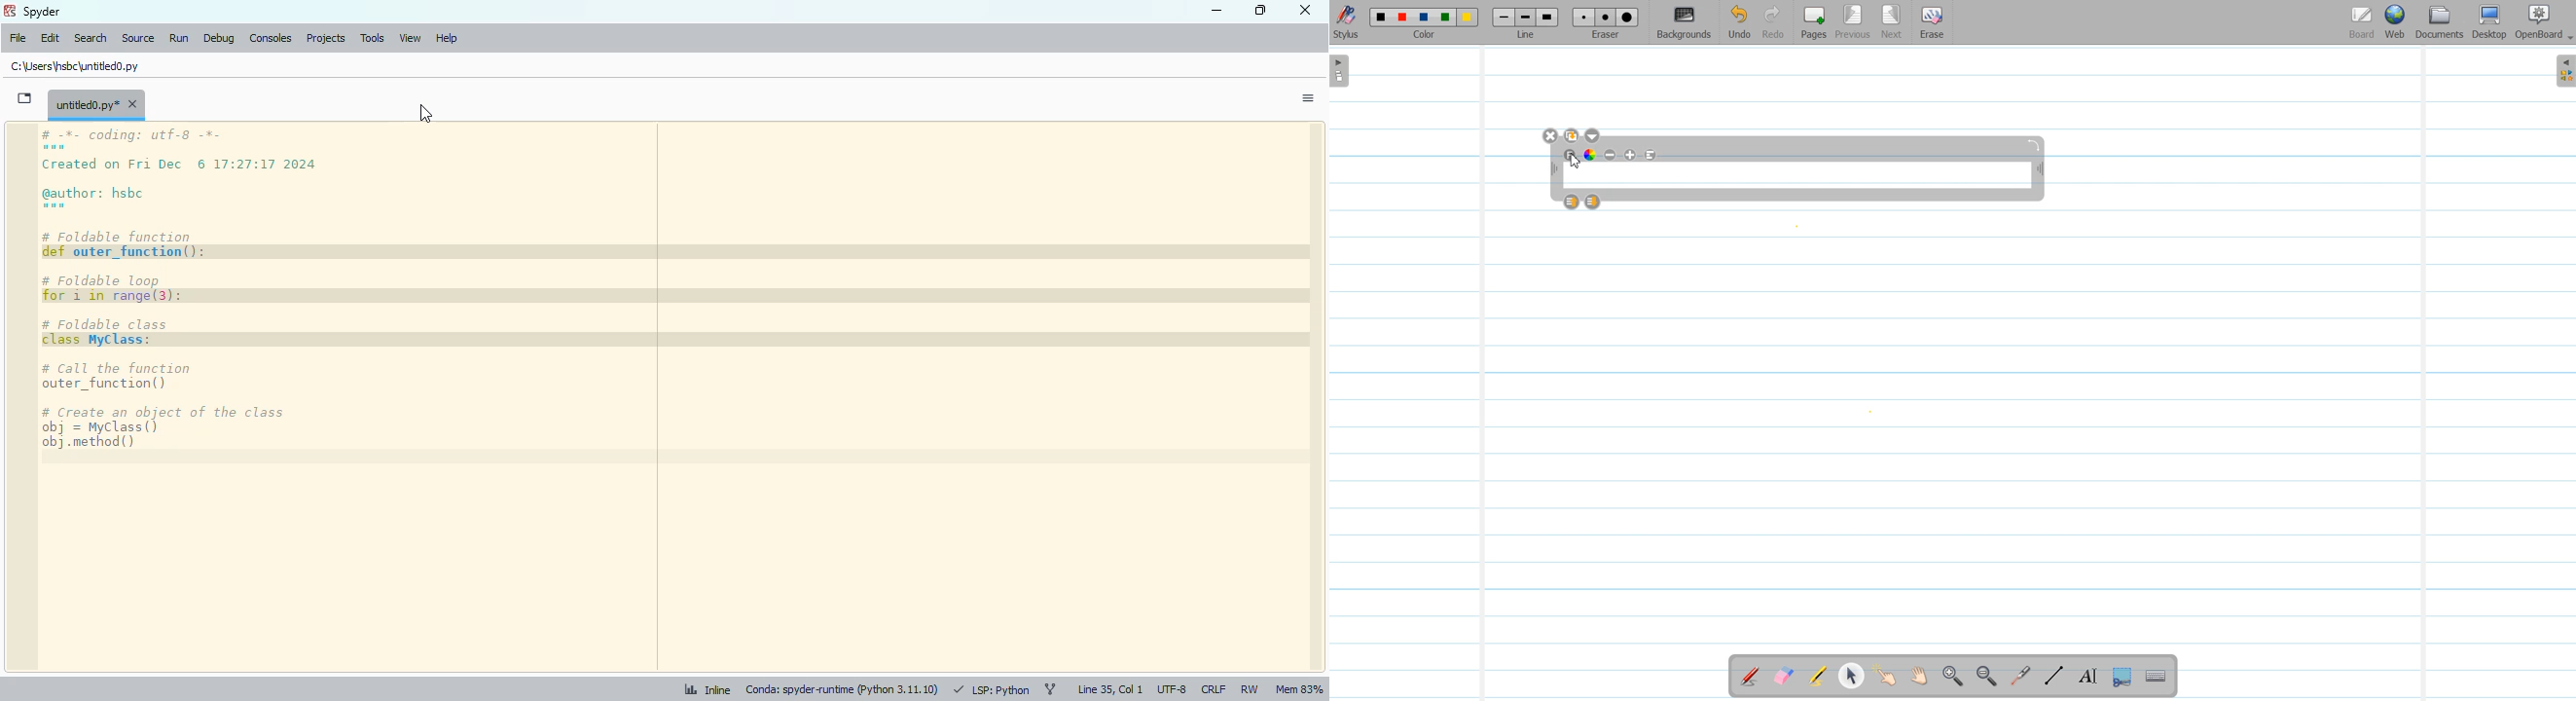 The image size is (2576, 728). Describe the element at coordinates (10, 11) in the screenshot. I see `logo` at that location.